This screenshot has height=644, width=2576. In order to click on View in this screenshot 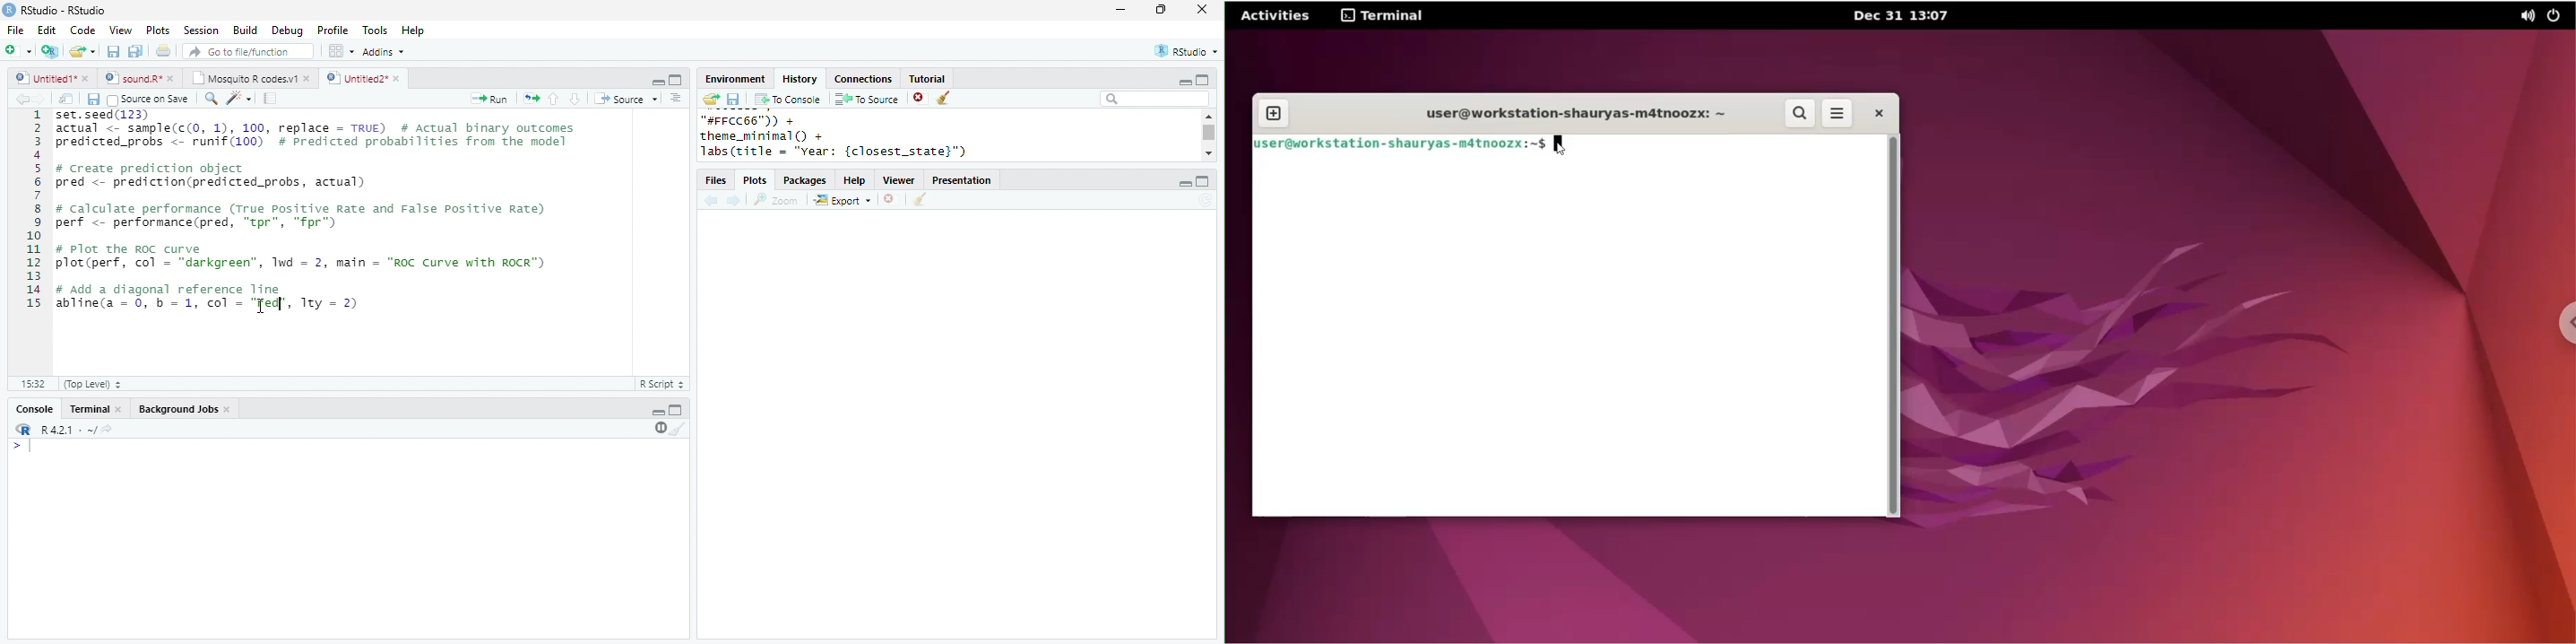, I will do `click(120, 30)`.